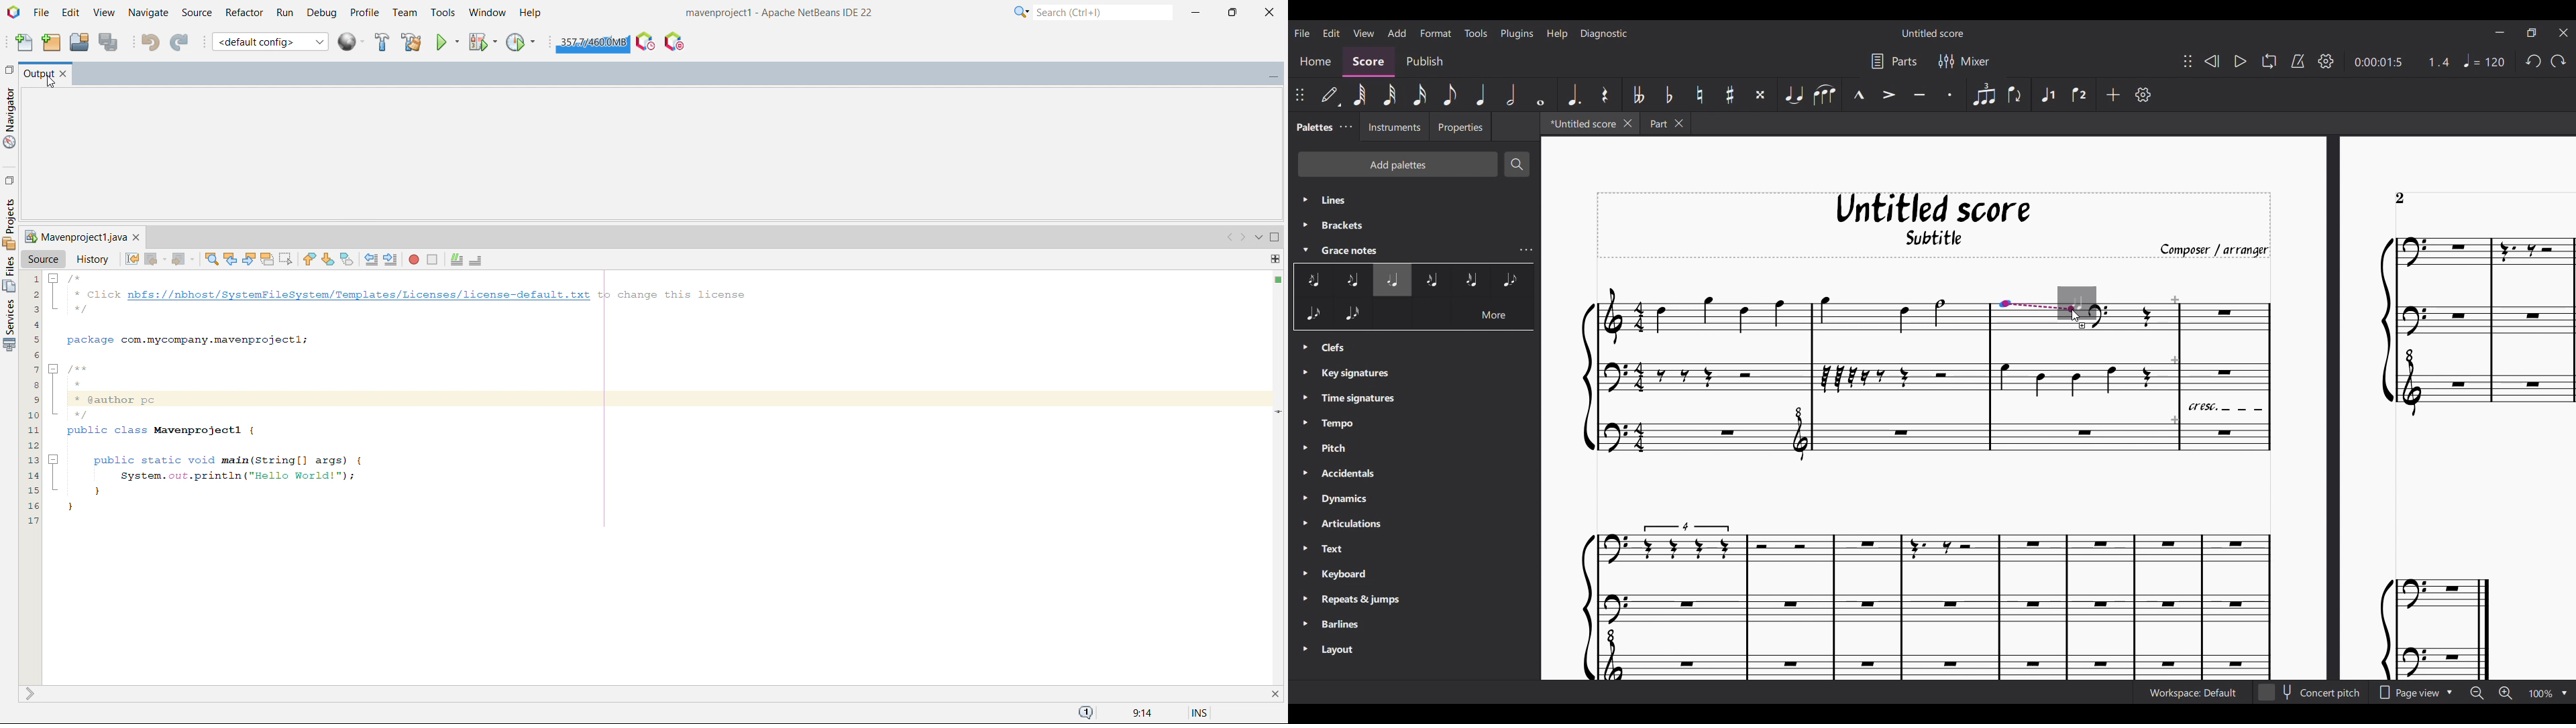 This screenshot has height=728, width=2576. Describe the element at coordinates (2269, 61) in the screenshot. I see `Looping playback` at that location.